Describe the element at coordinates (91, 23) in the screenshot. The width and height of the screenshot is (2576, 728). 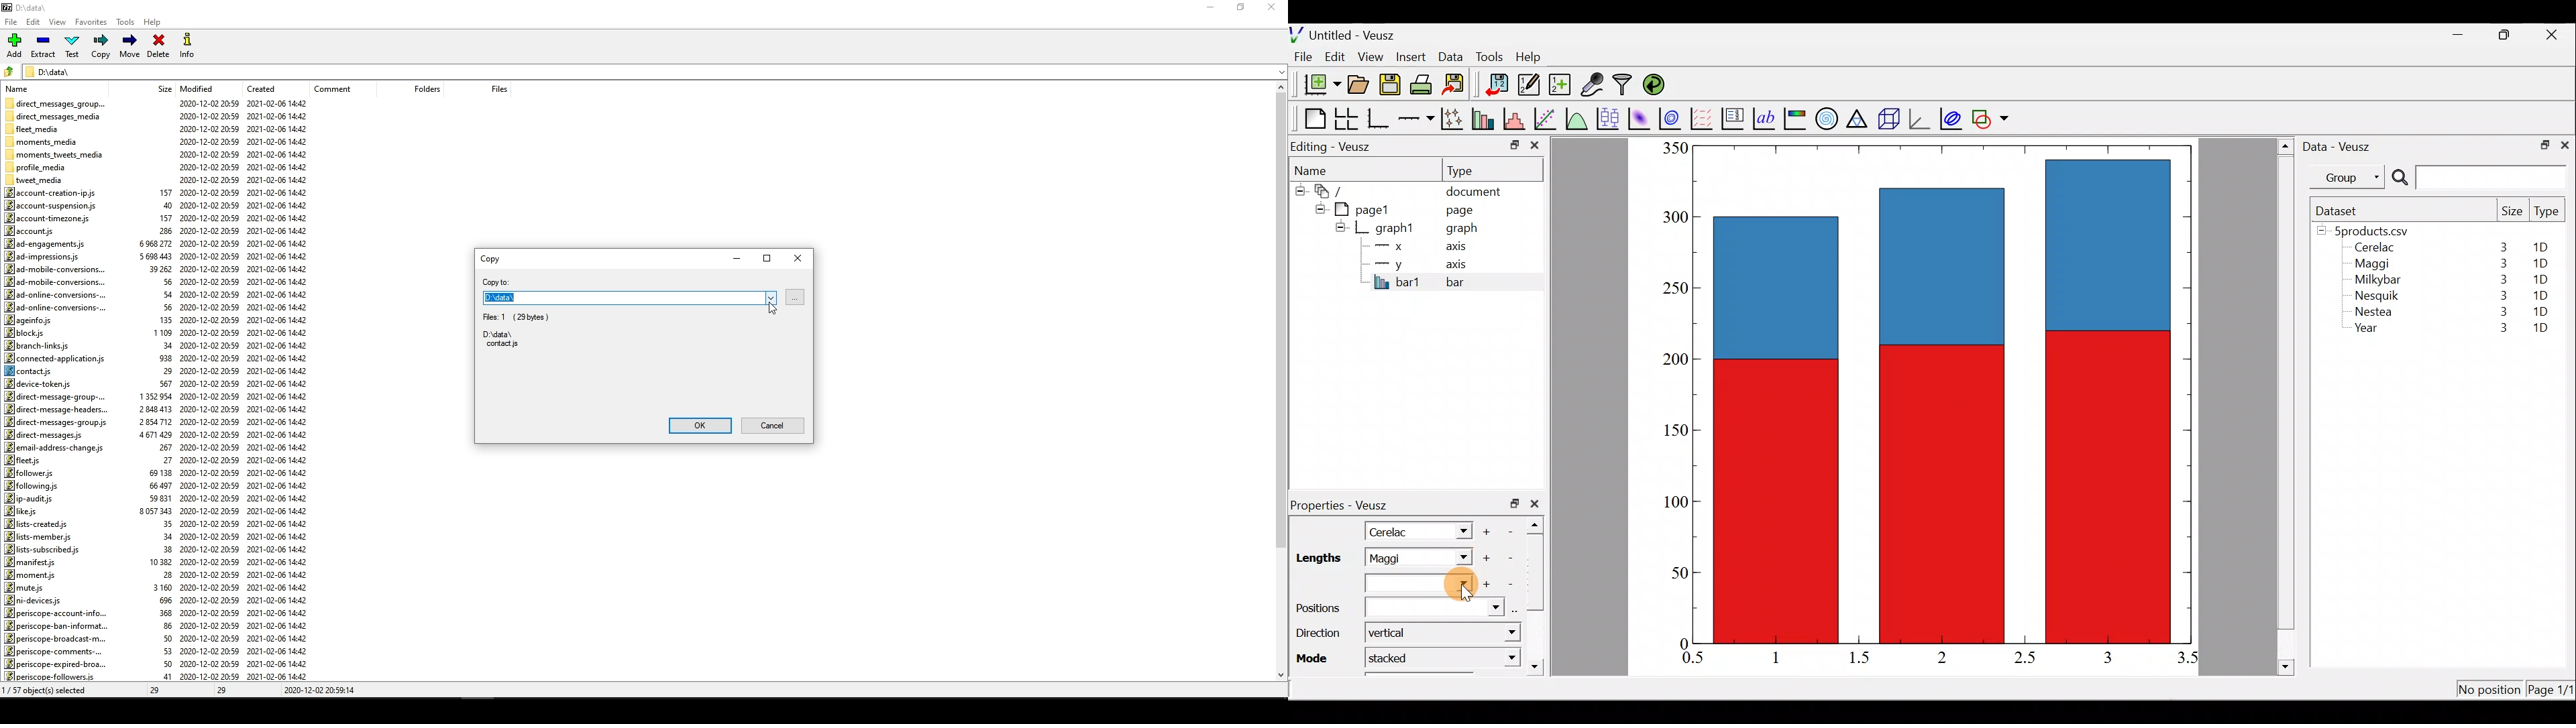
I see `Favorites` at that location.